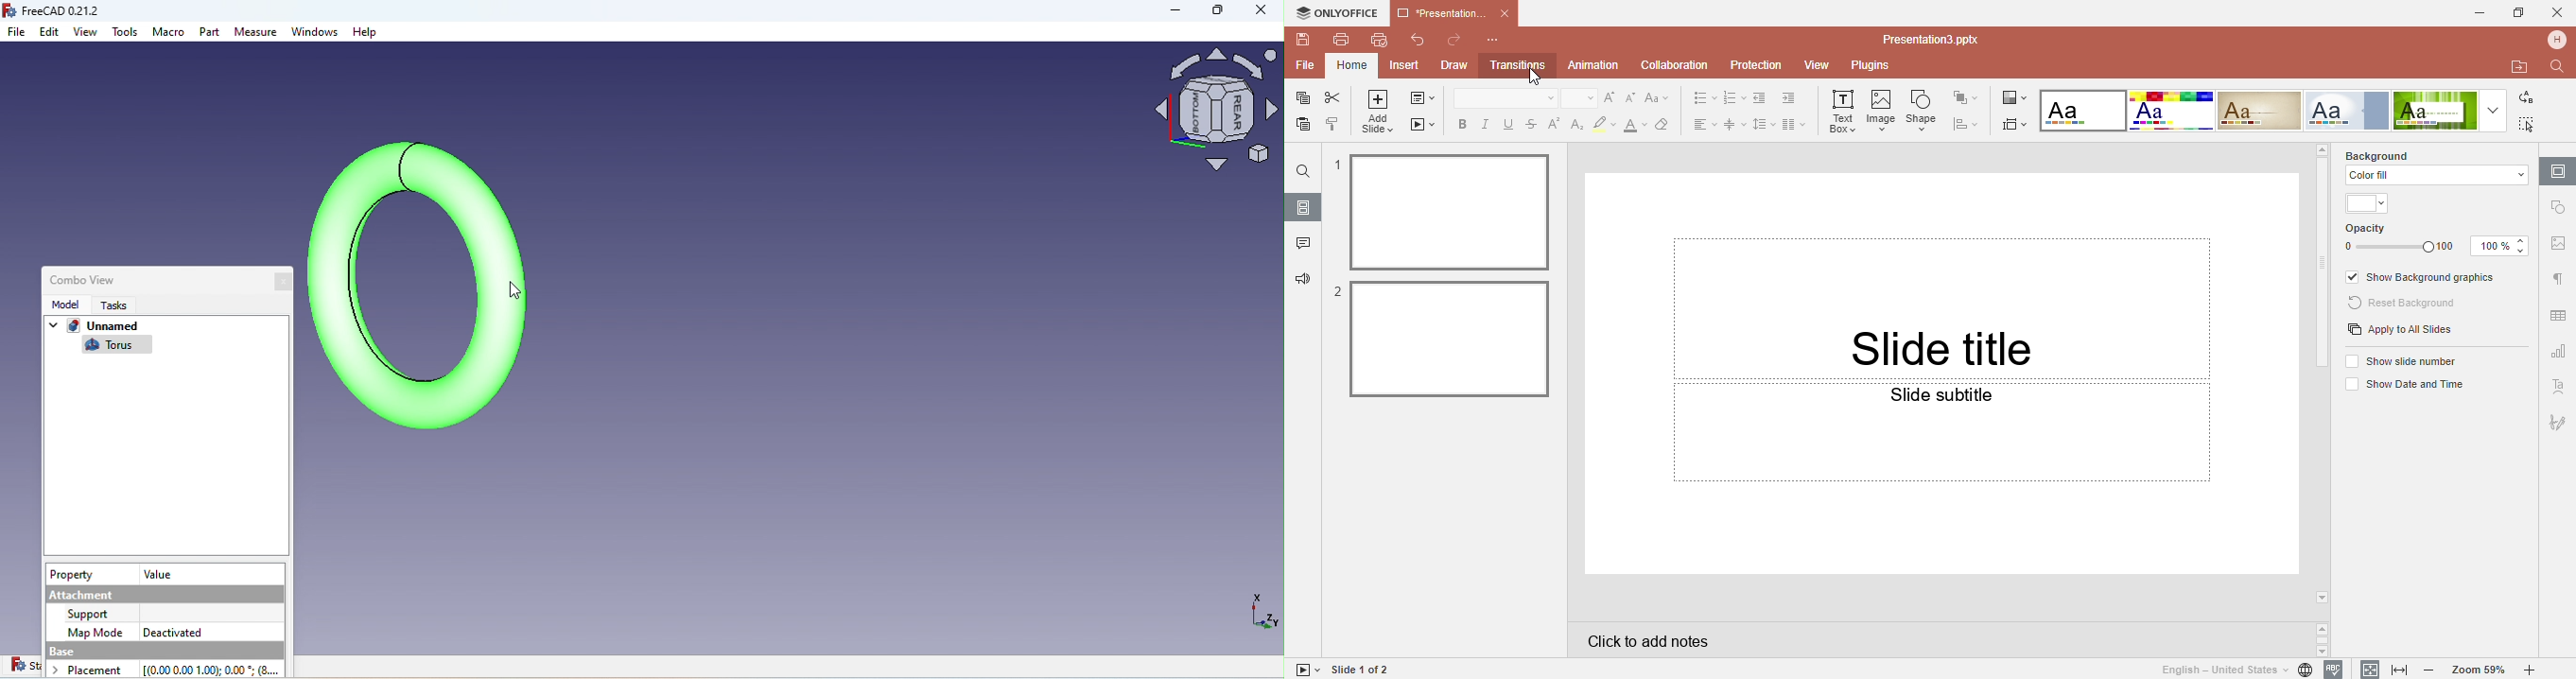 Image resolution: width=2576 pixels, height=700 pixels. I want to click on Subscript, so click(1575, 124).